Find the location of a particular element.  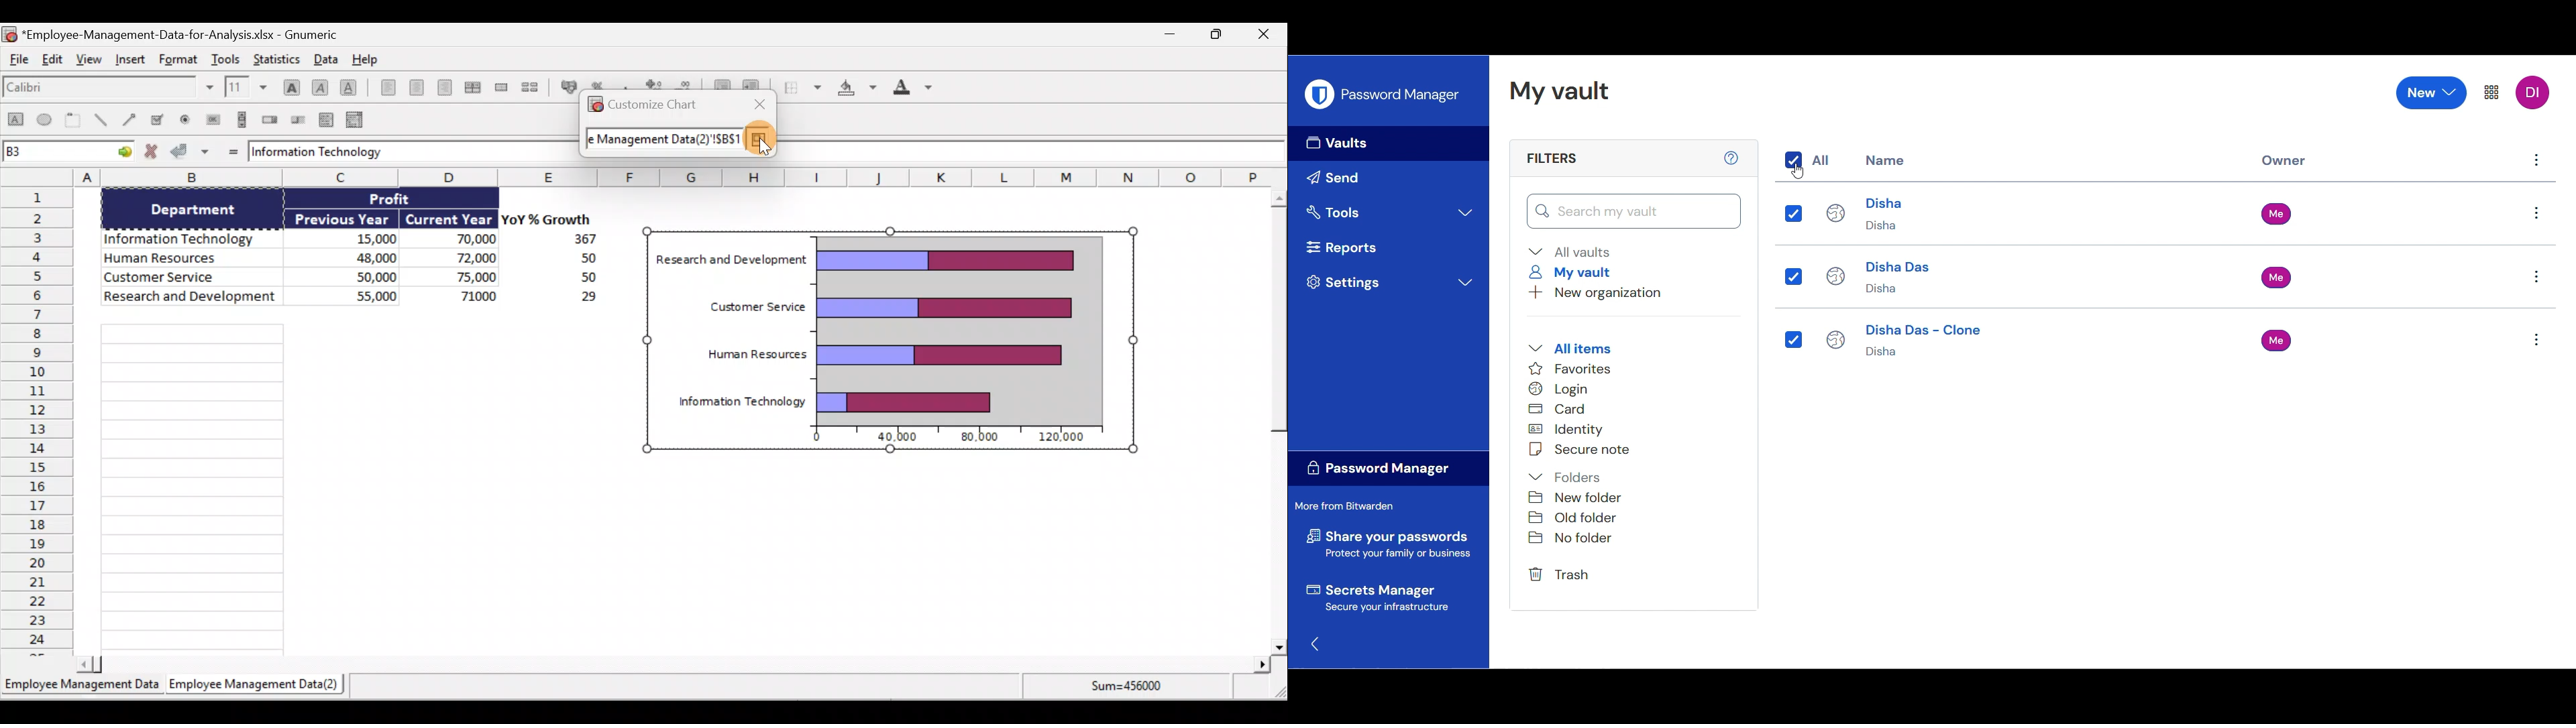

search button is located at coordinates (757, 140).